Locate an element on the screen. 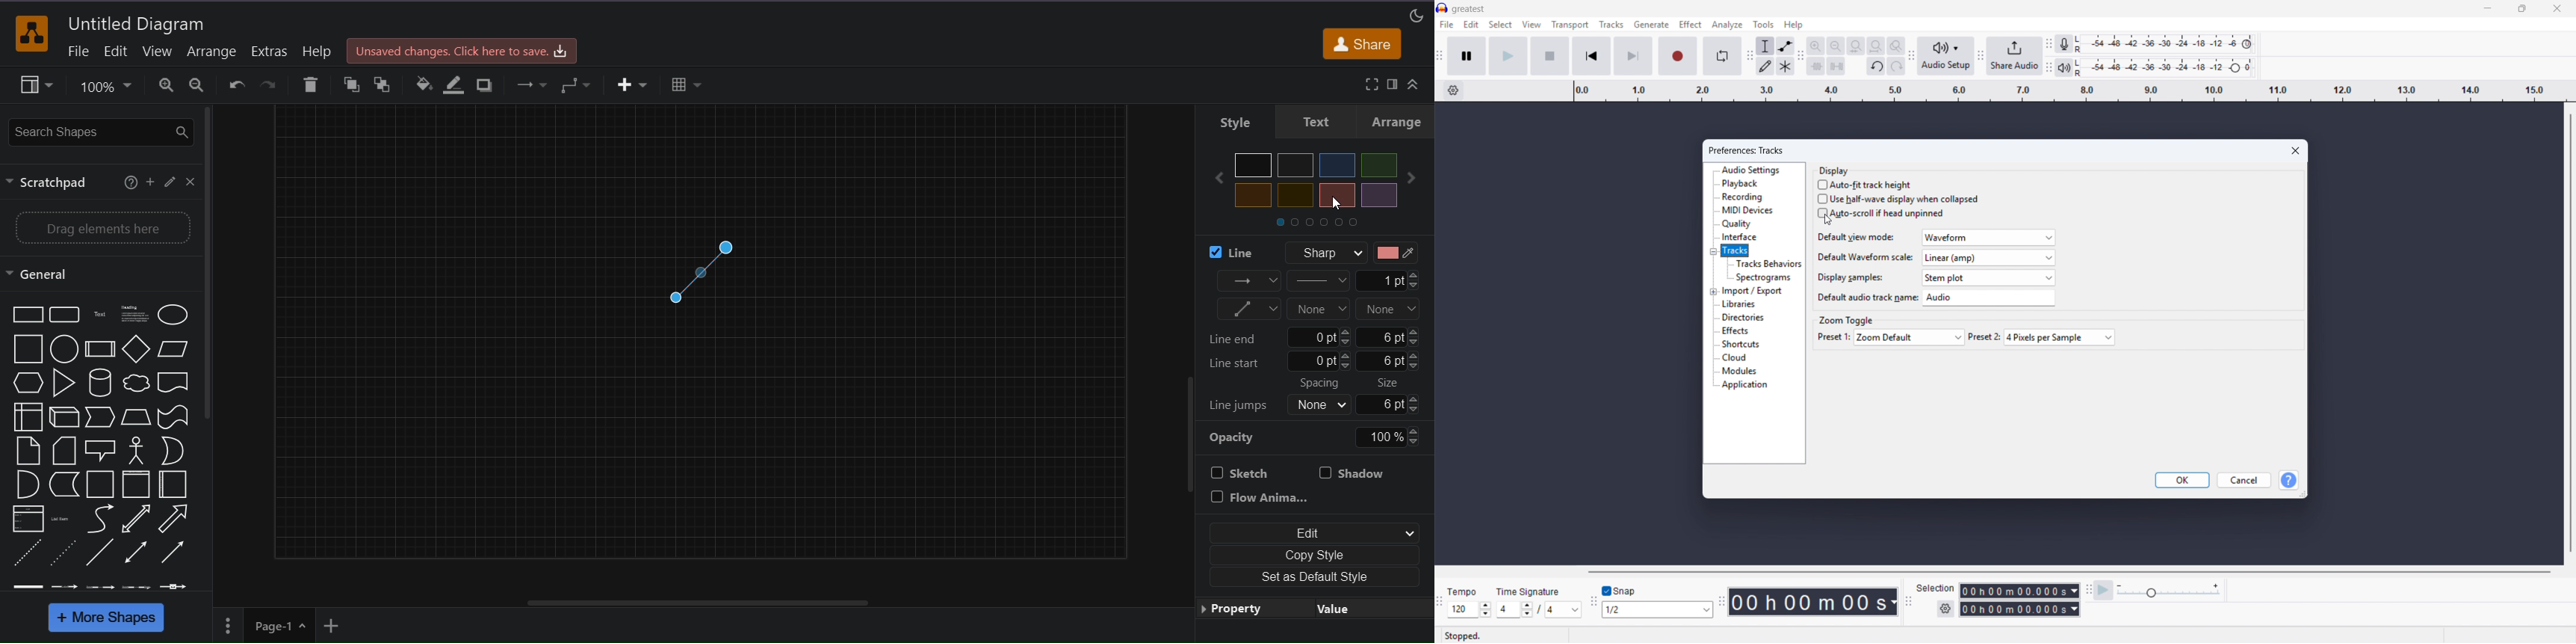 The image size is (2576, 644). Draw tool  is located at coordinates (1765, 66).